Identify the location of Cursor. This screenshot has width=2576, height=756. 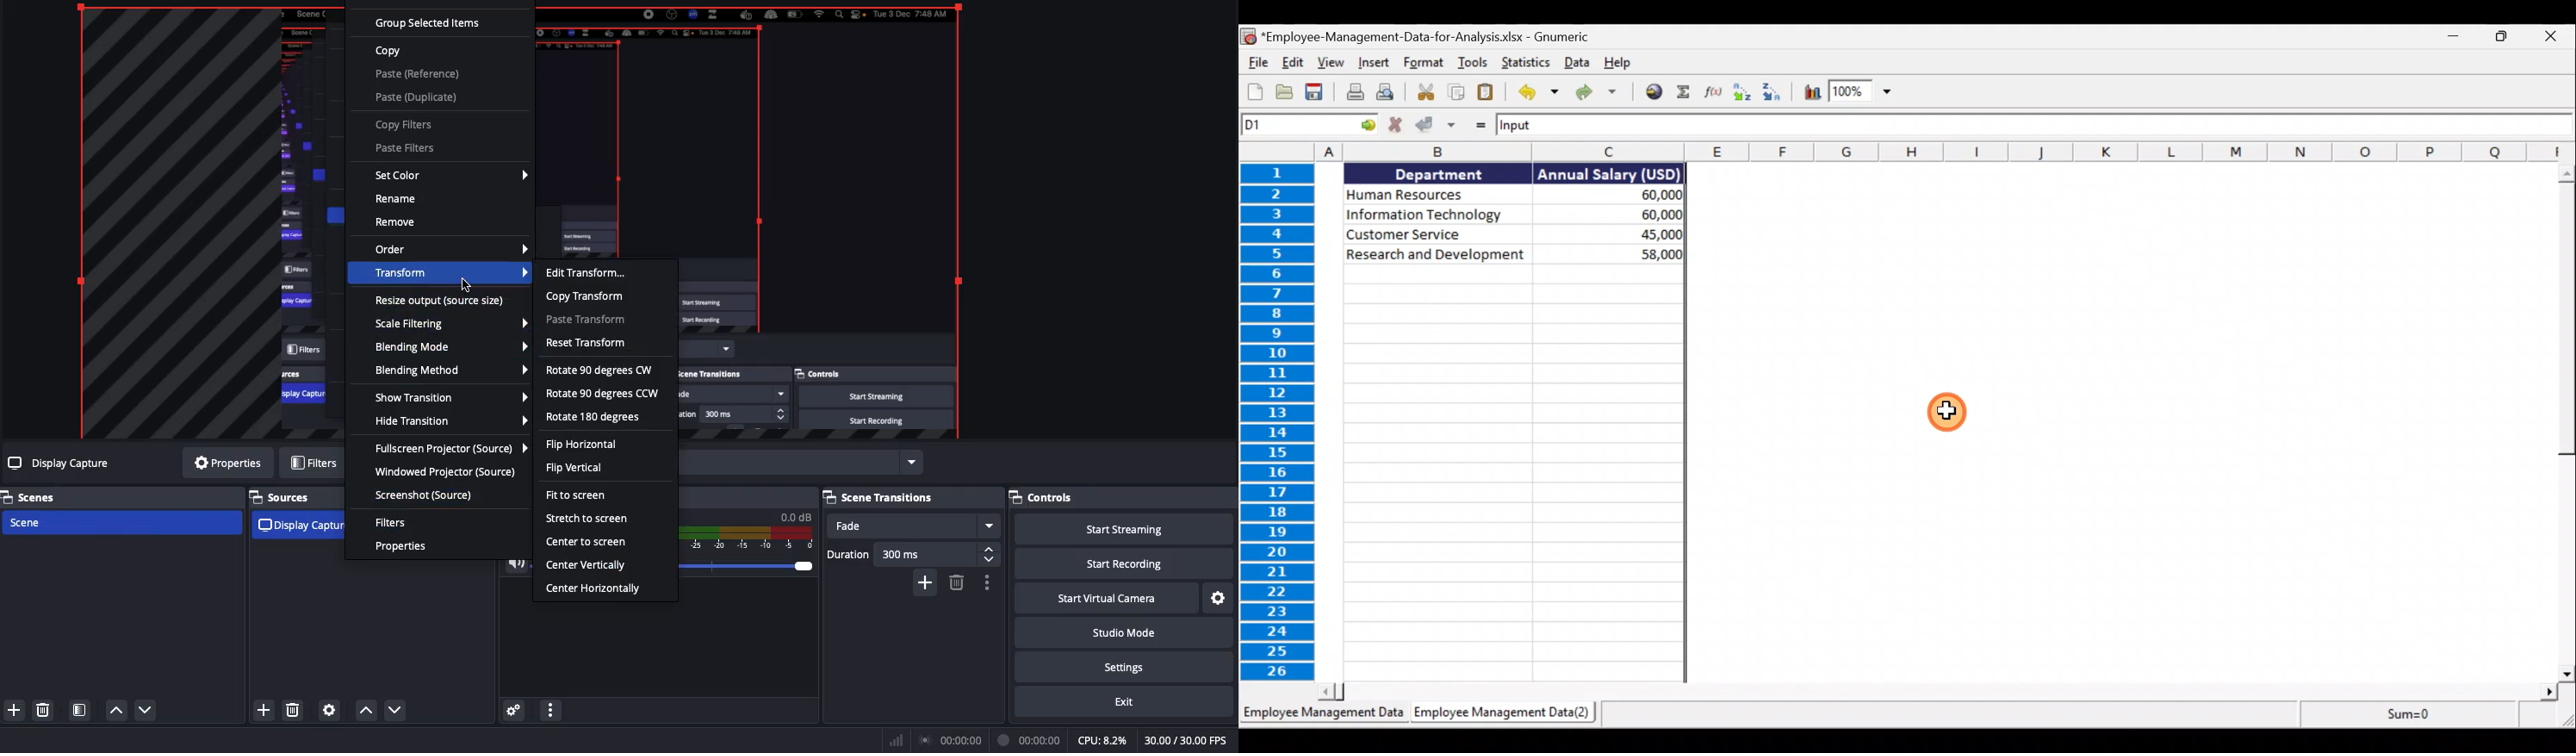
(1955, 412).